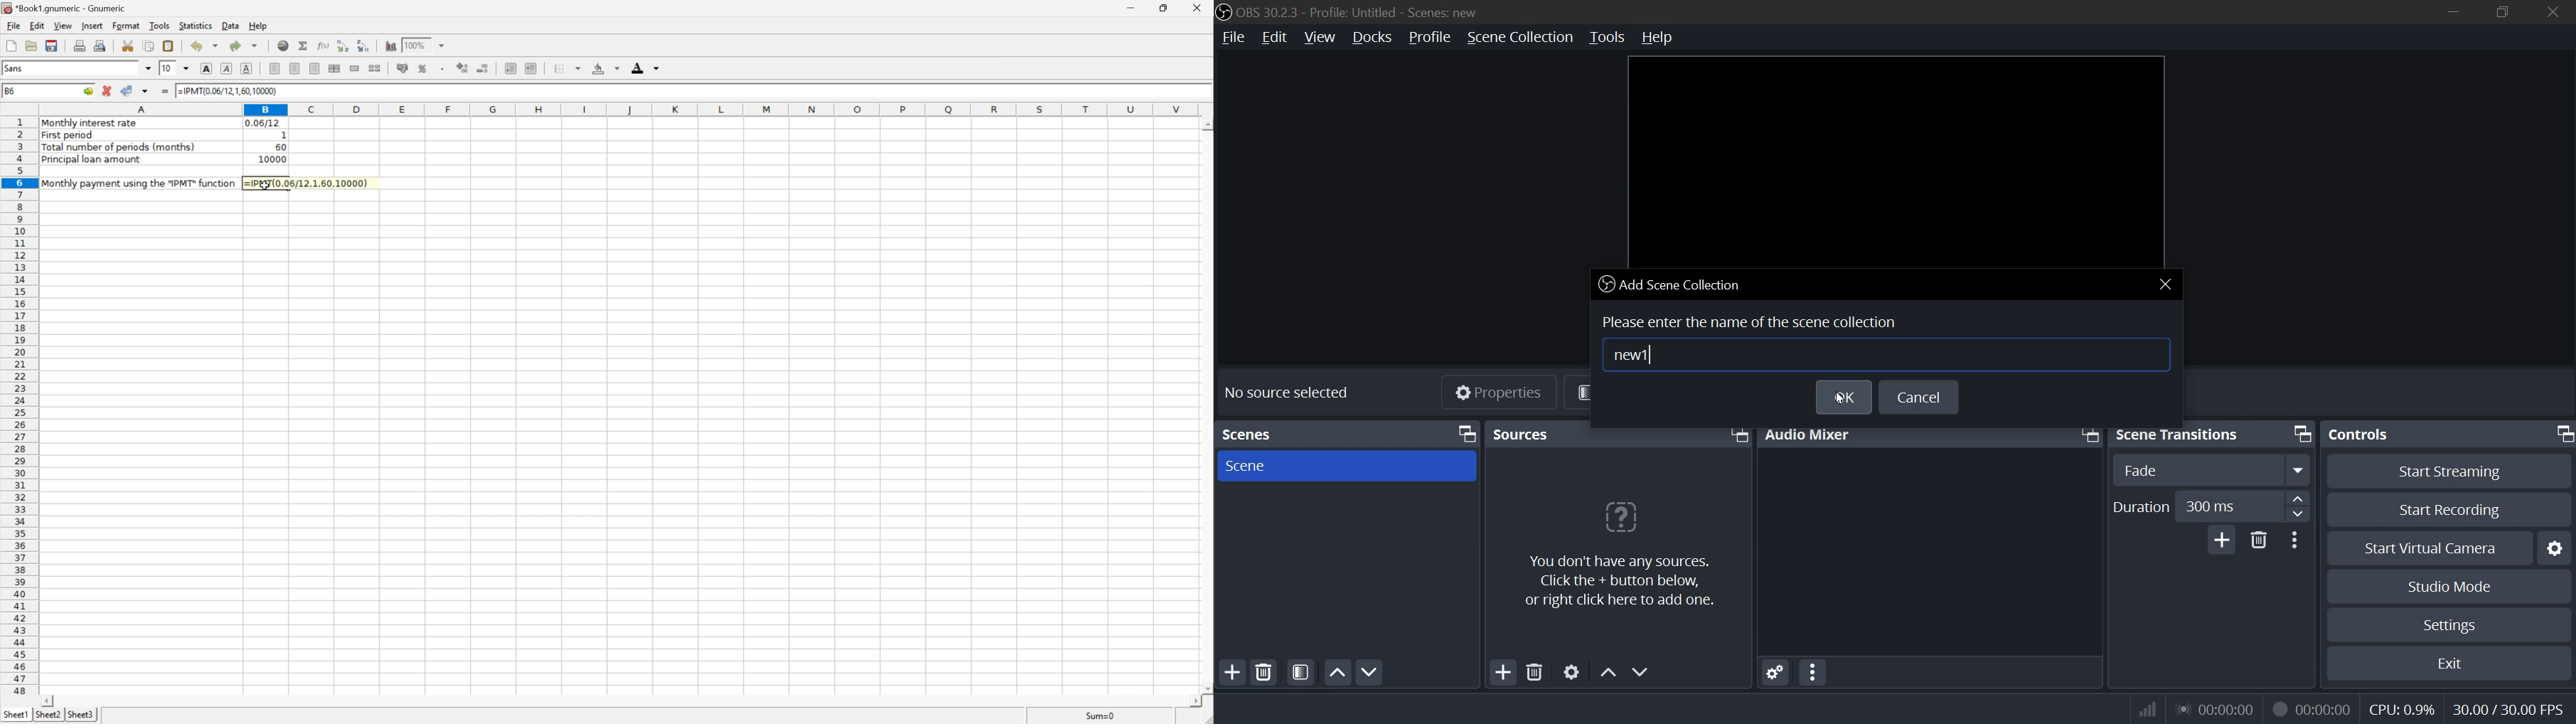 The height and width of the screenshot is (728, 2576). What do you see at coordinates (1894, 160) in the screenshot?
I see `workspace` at bounding box center [1894, 160].